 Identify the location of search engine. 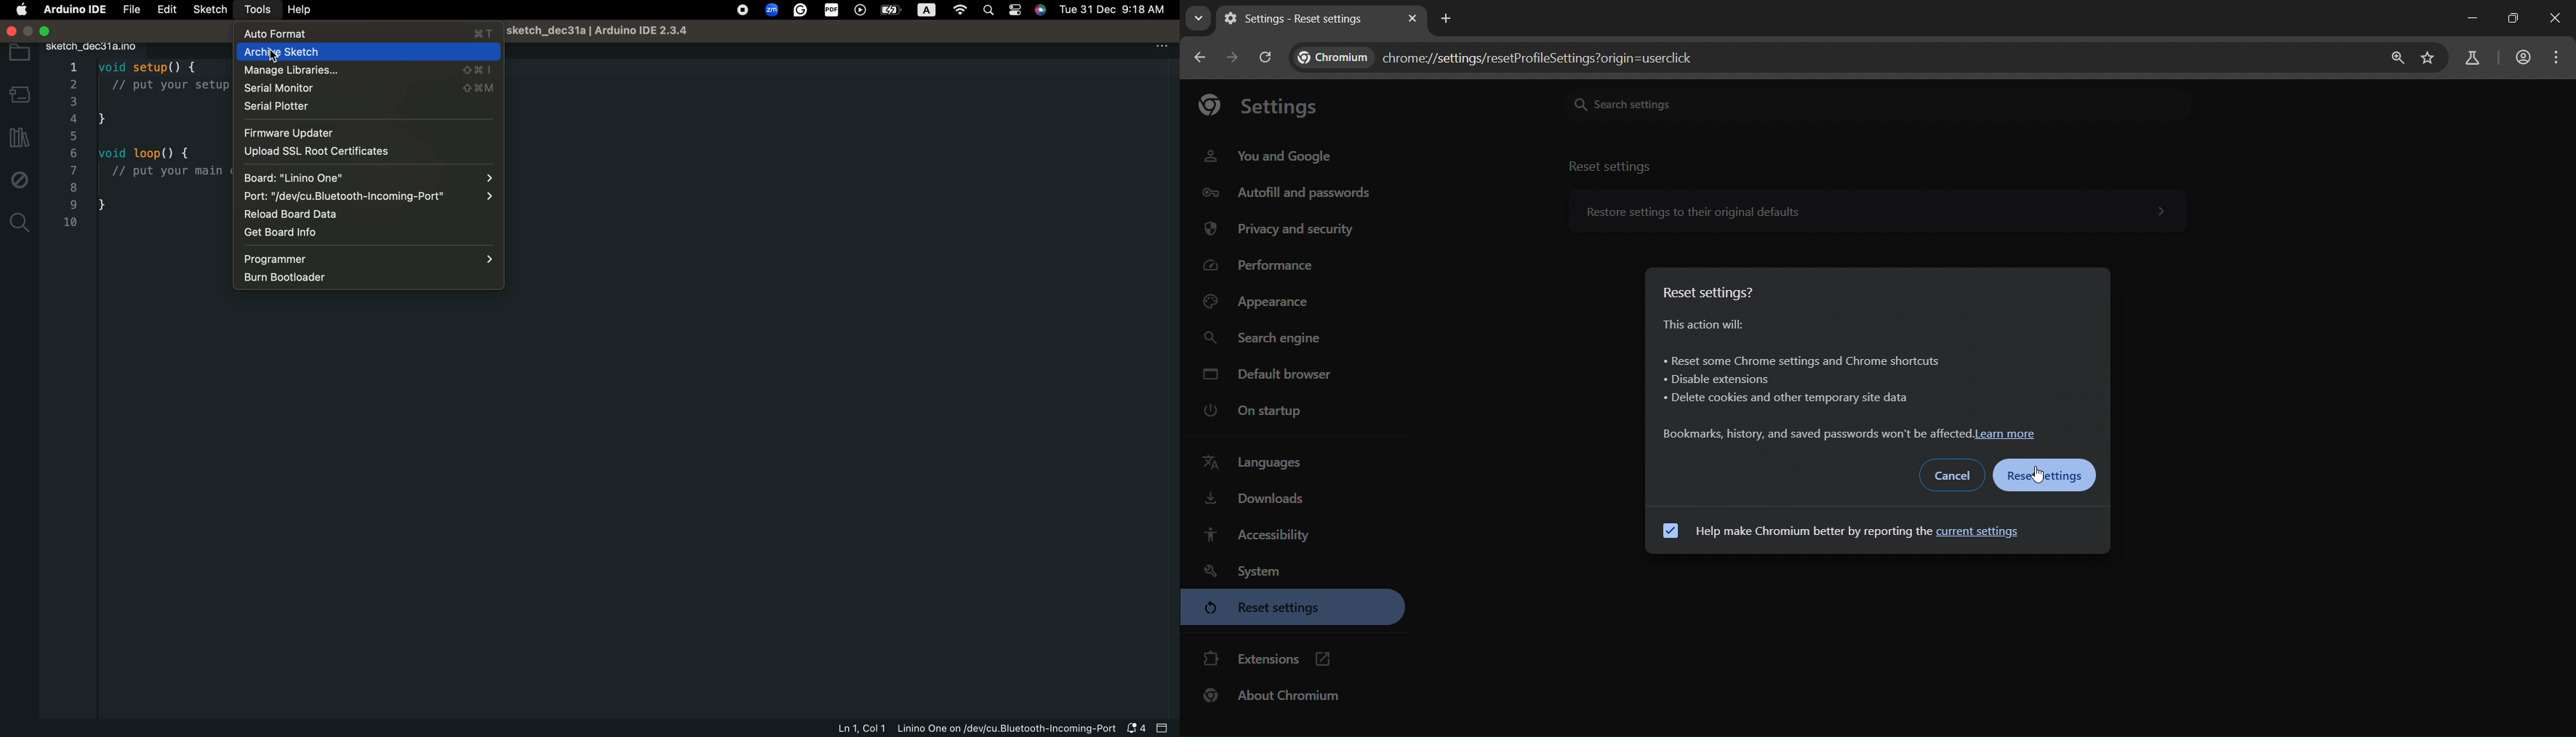
(1266, 339).